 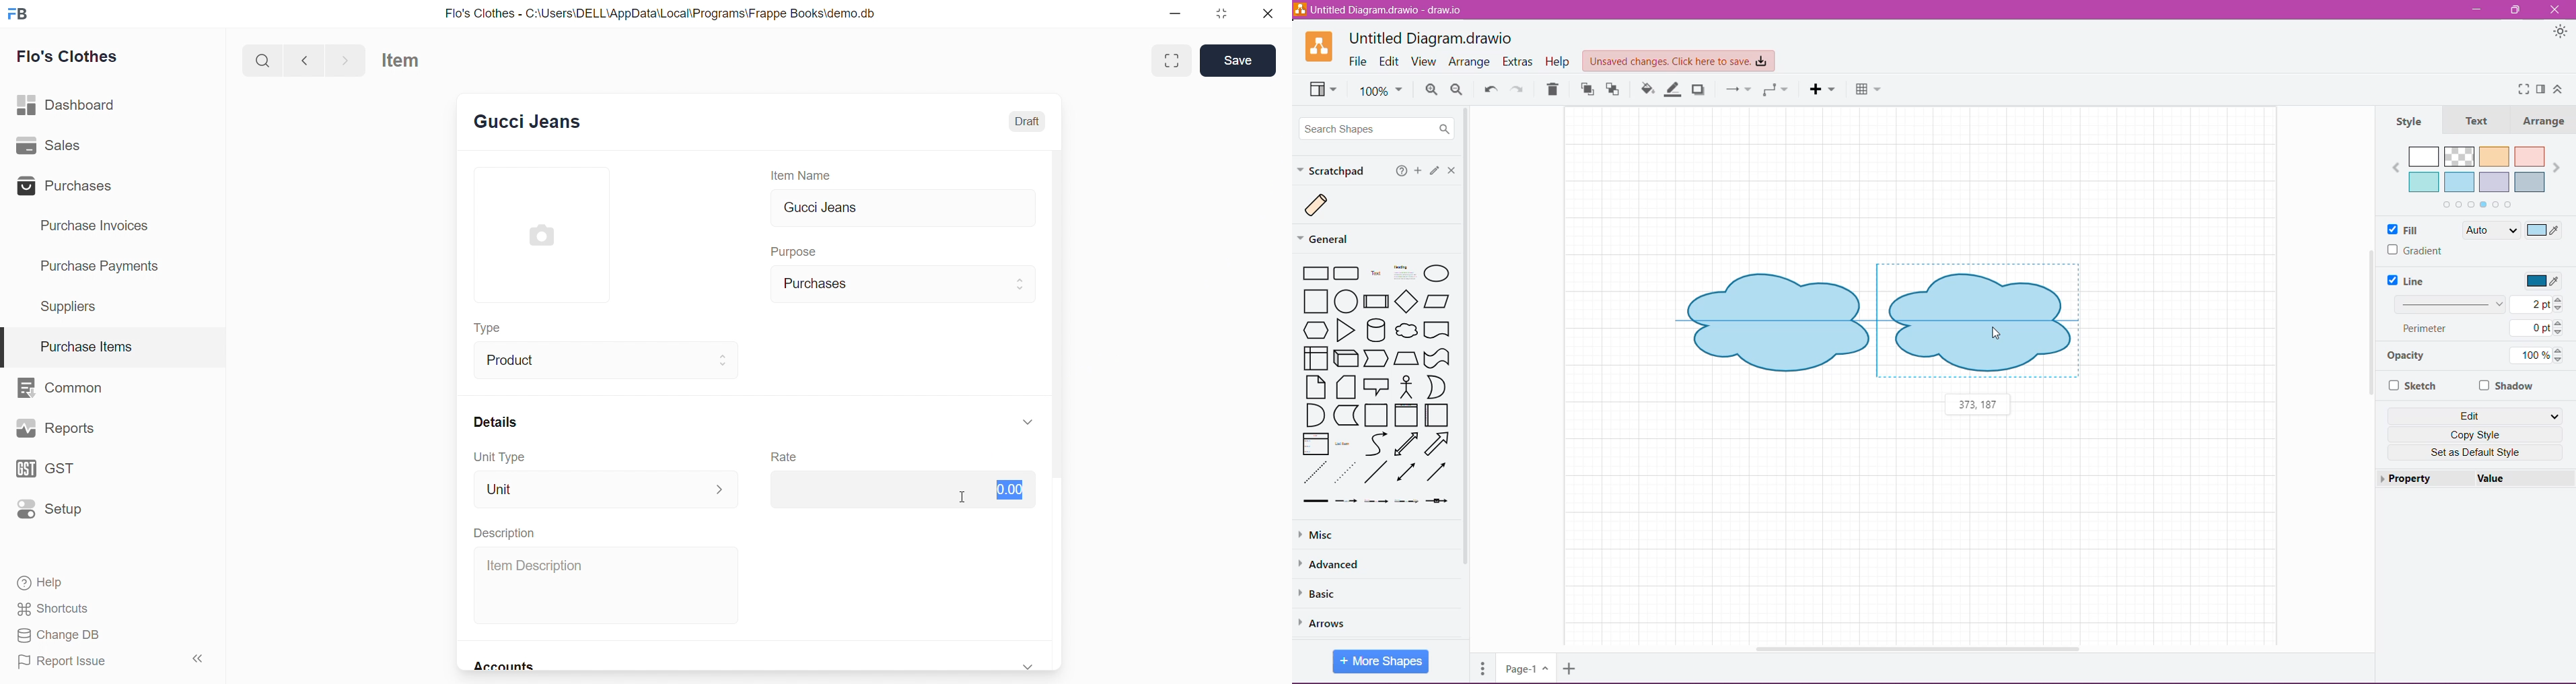 I want to click on Product, so click(x=609, y=359).